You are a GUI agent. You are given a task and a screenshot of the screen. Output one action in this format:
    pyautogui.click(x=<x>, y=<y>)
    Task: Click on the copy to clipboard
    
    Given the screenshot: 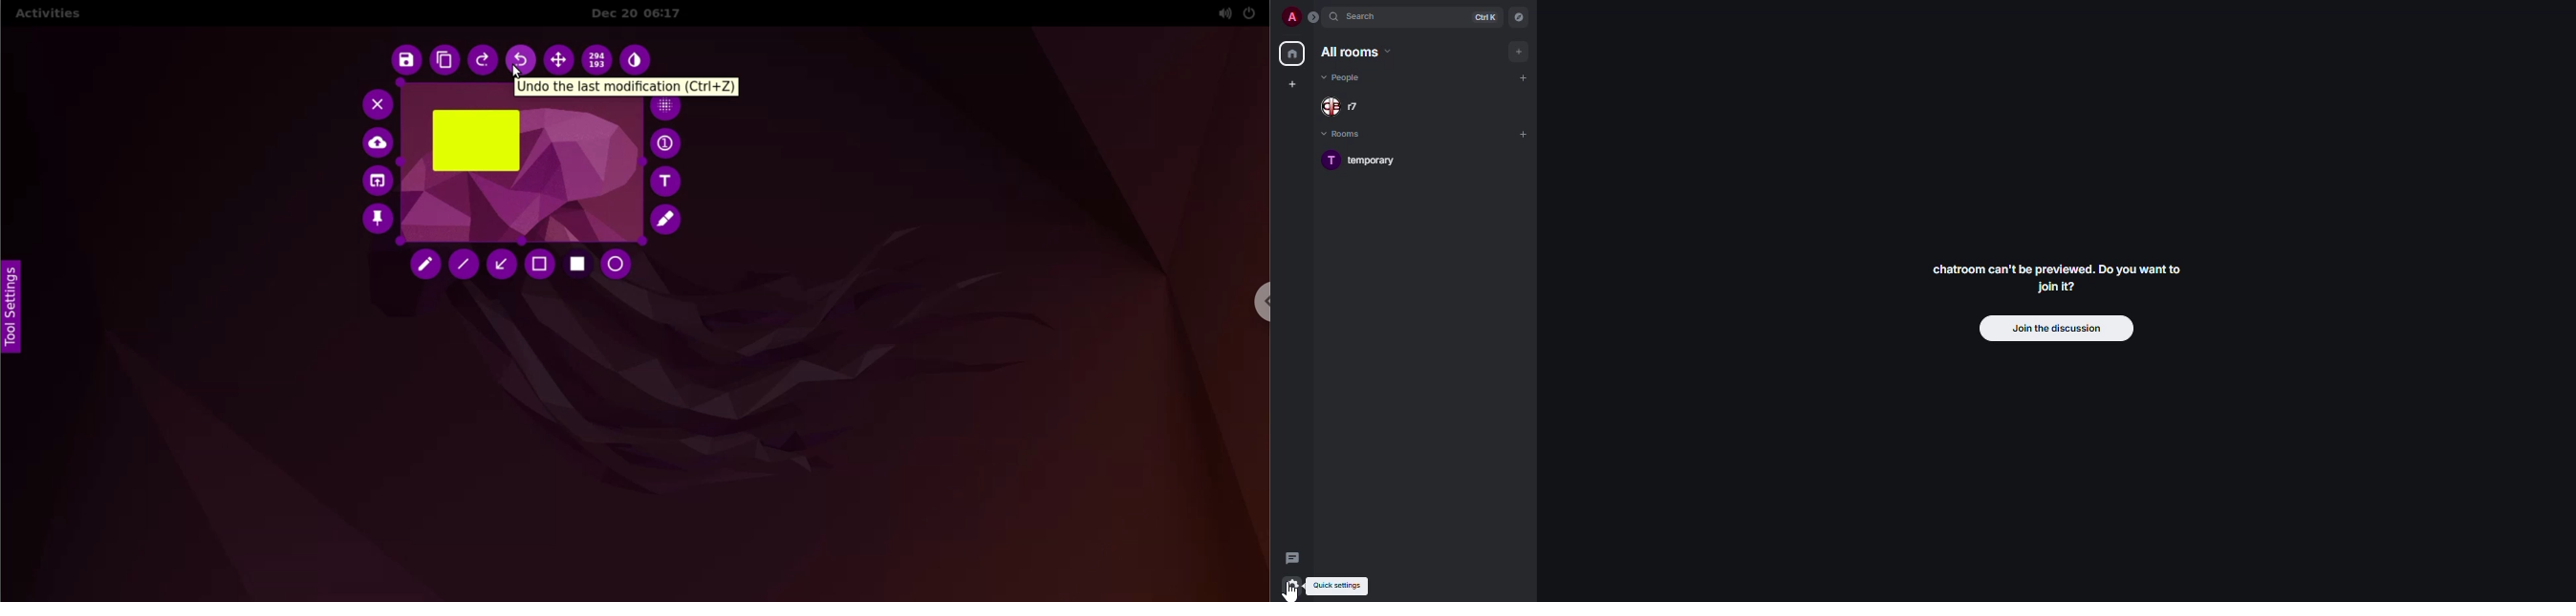 What is the action you would take?
    pyautogui.click(x=444, y=61)
    